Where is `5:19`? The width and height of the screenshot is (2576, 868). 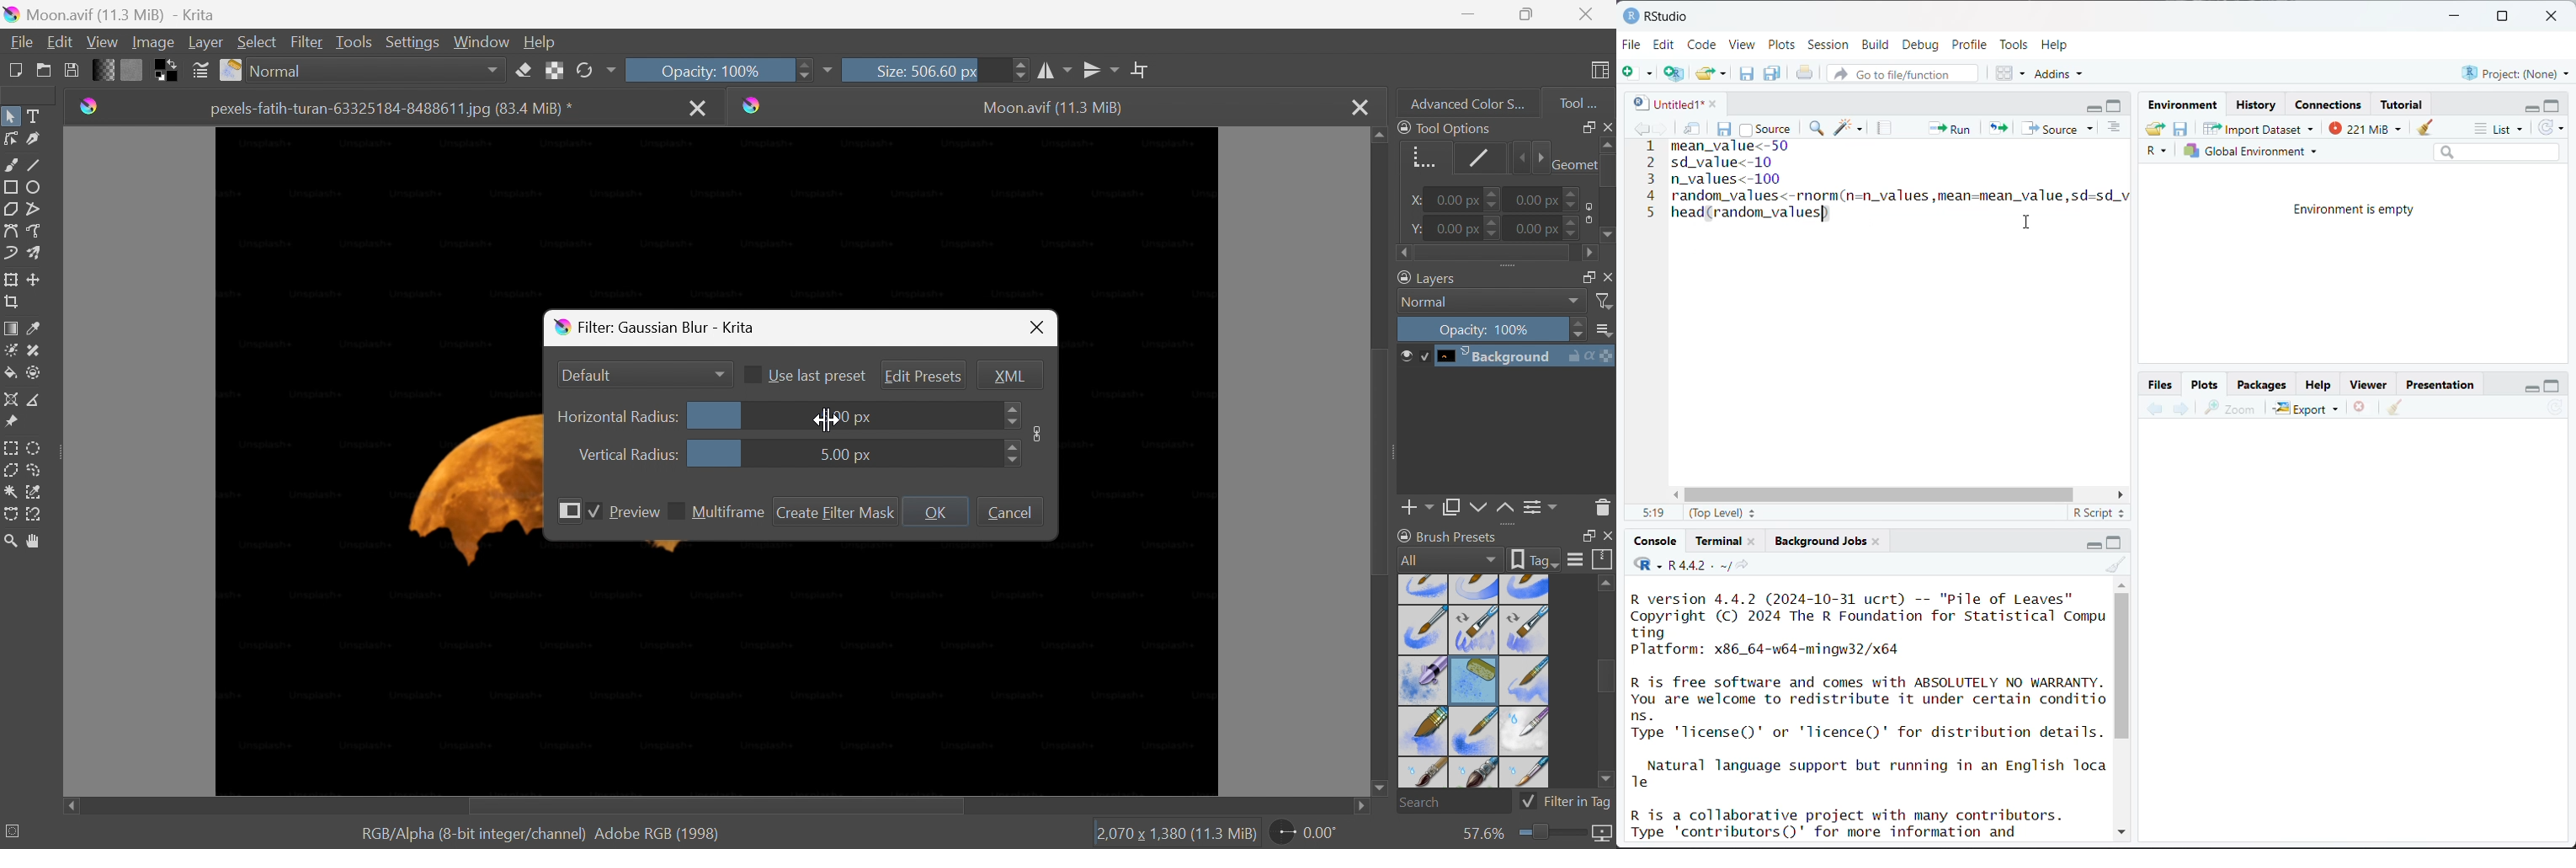
5:19 is located at coordinates (1652, 513).